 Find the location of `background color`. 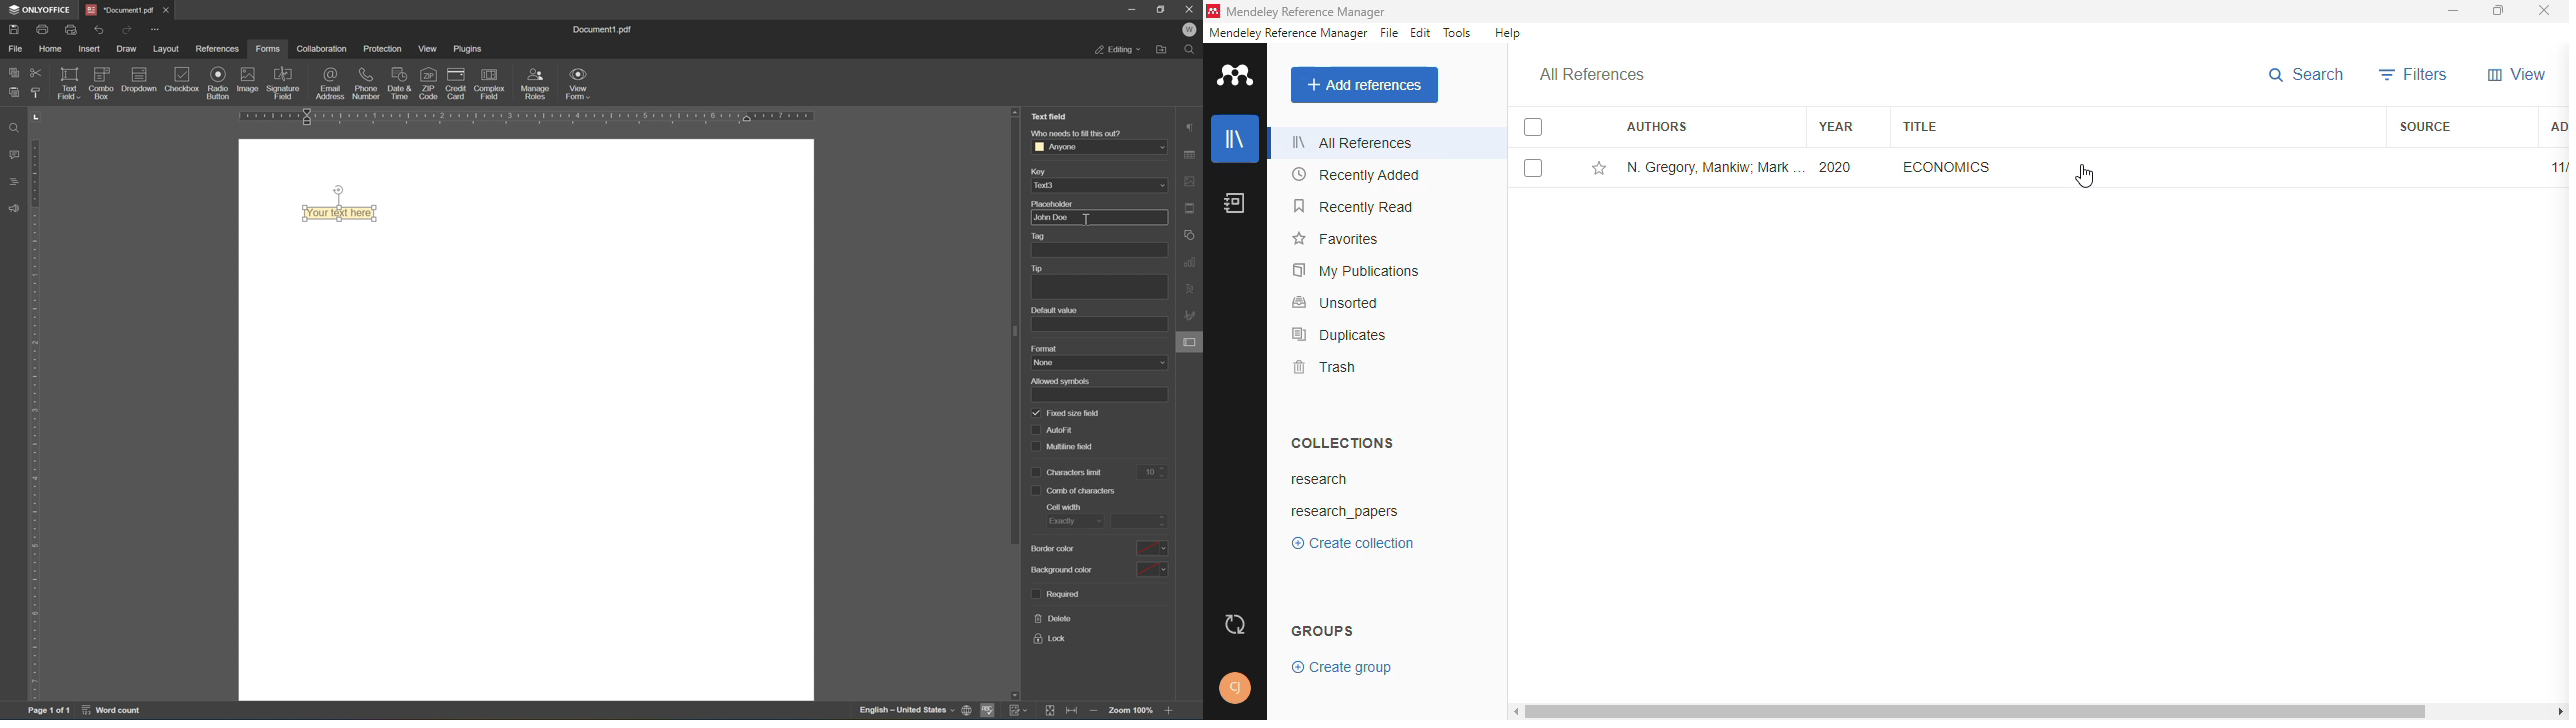

background color is located at coordinates (1100, 568).